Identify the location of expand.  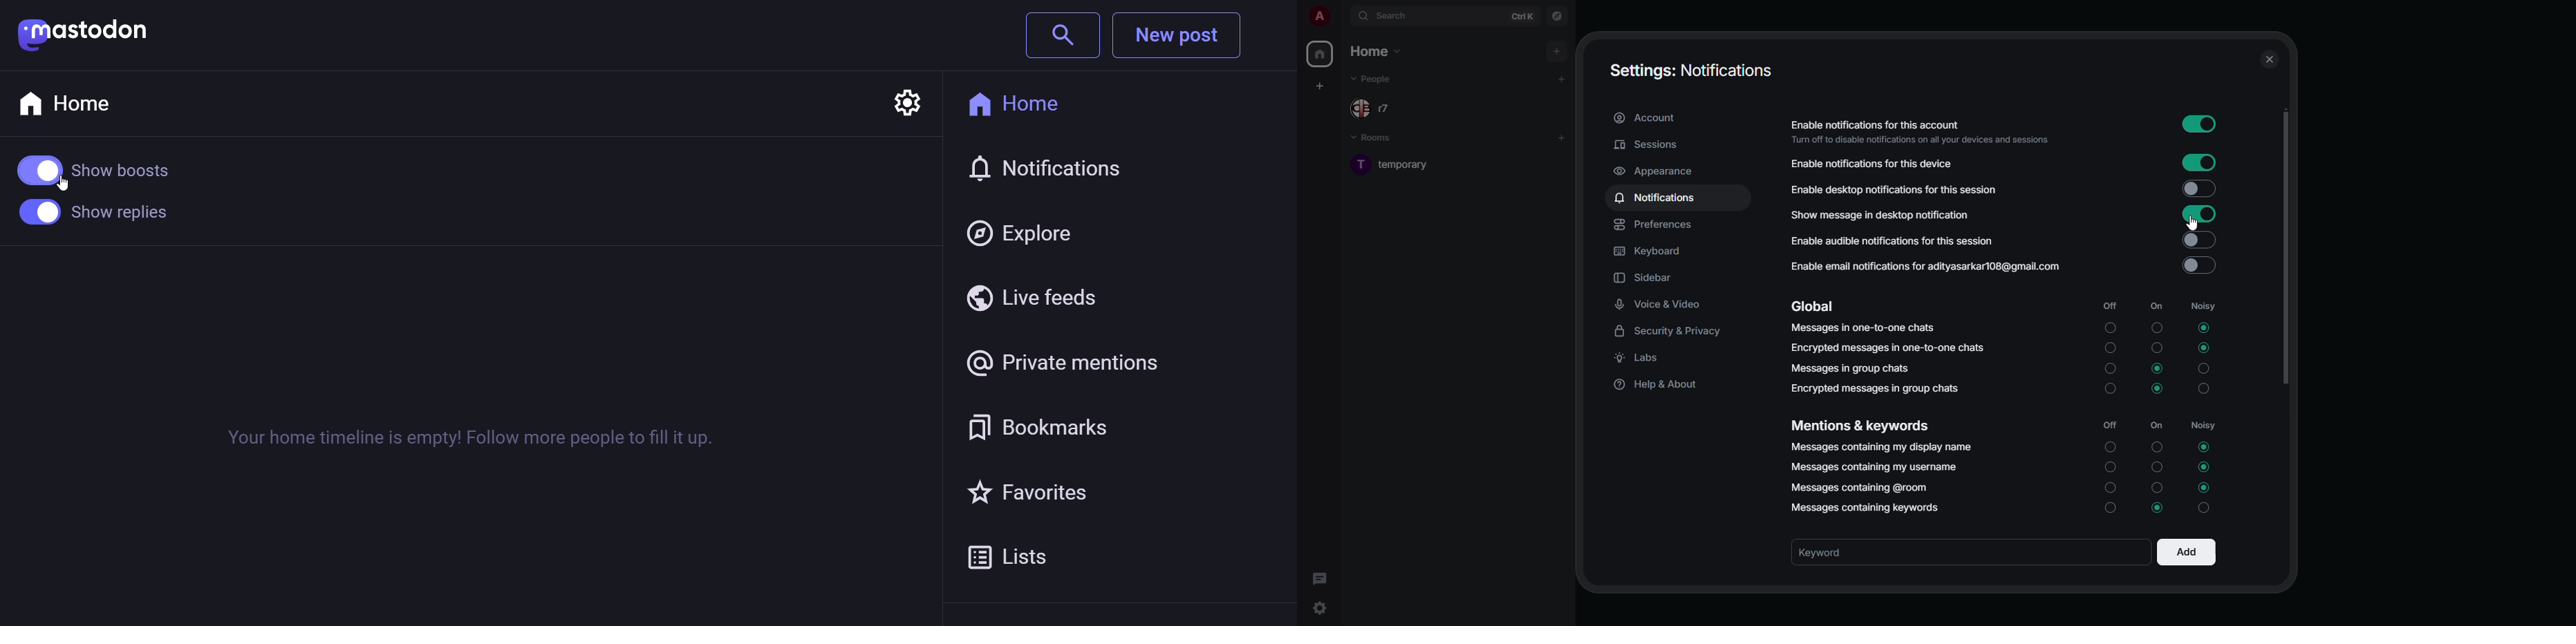
(1342, 15).